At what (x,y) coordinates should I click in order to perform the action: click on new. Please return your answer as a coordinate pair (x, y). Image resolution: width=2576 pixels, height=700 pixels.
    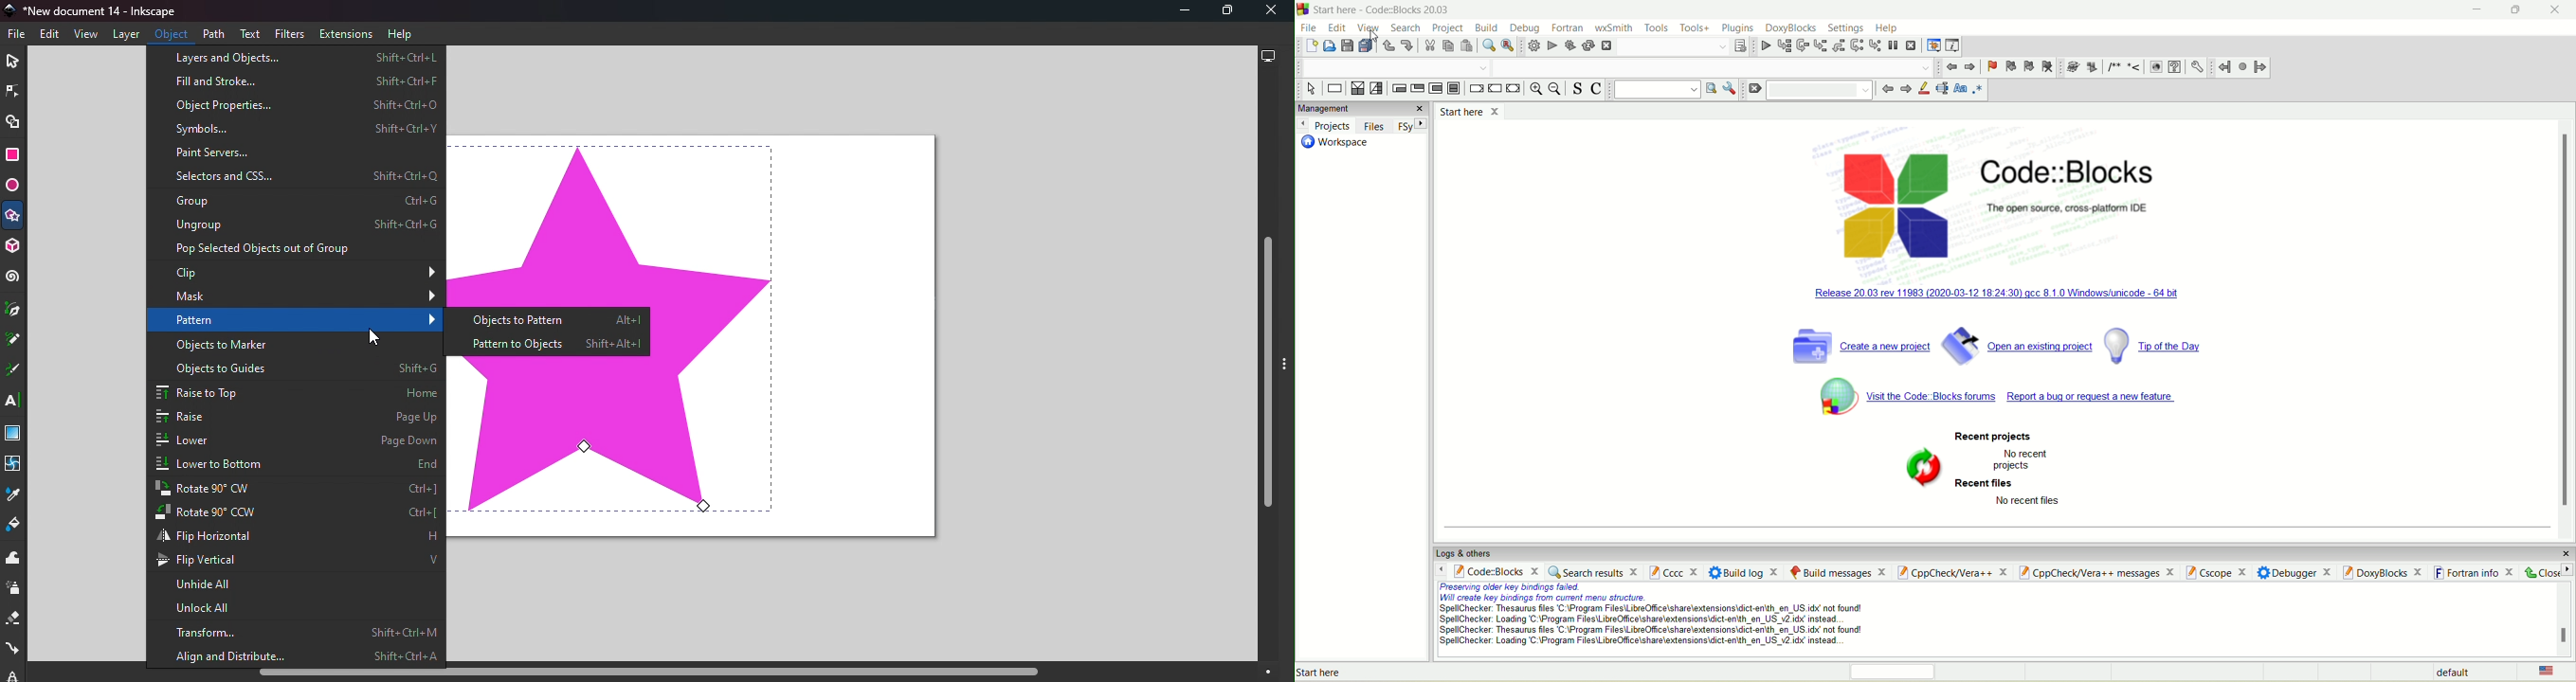
    Looking at the image, I should click on (1309, 46).